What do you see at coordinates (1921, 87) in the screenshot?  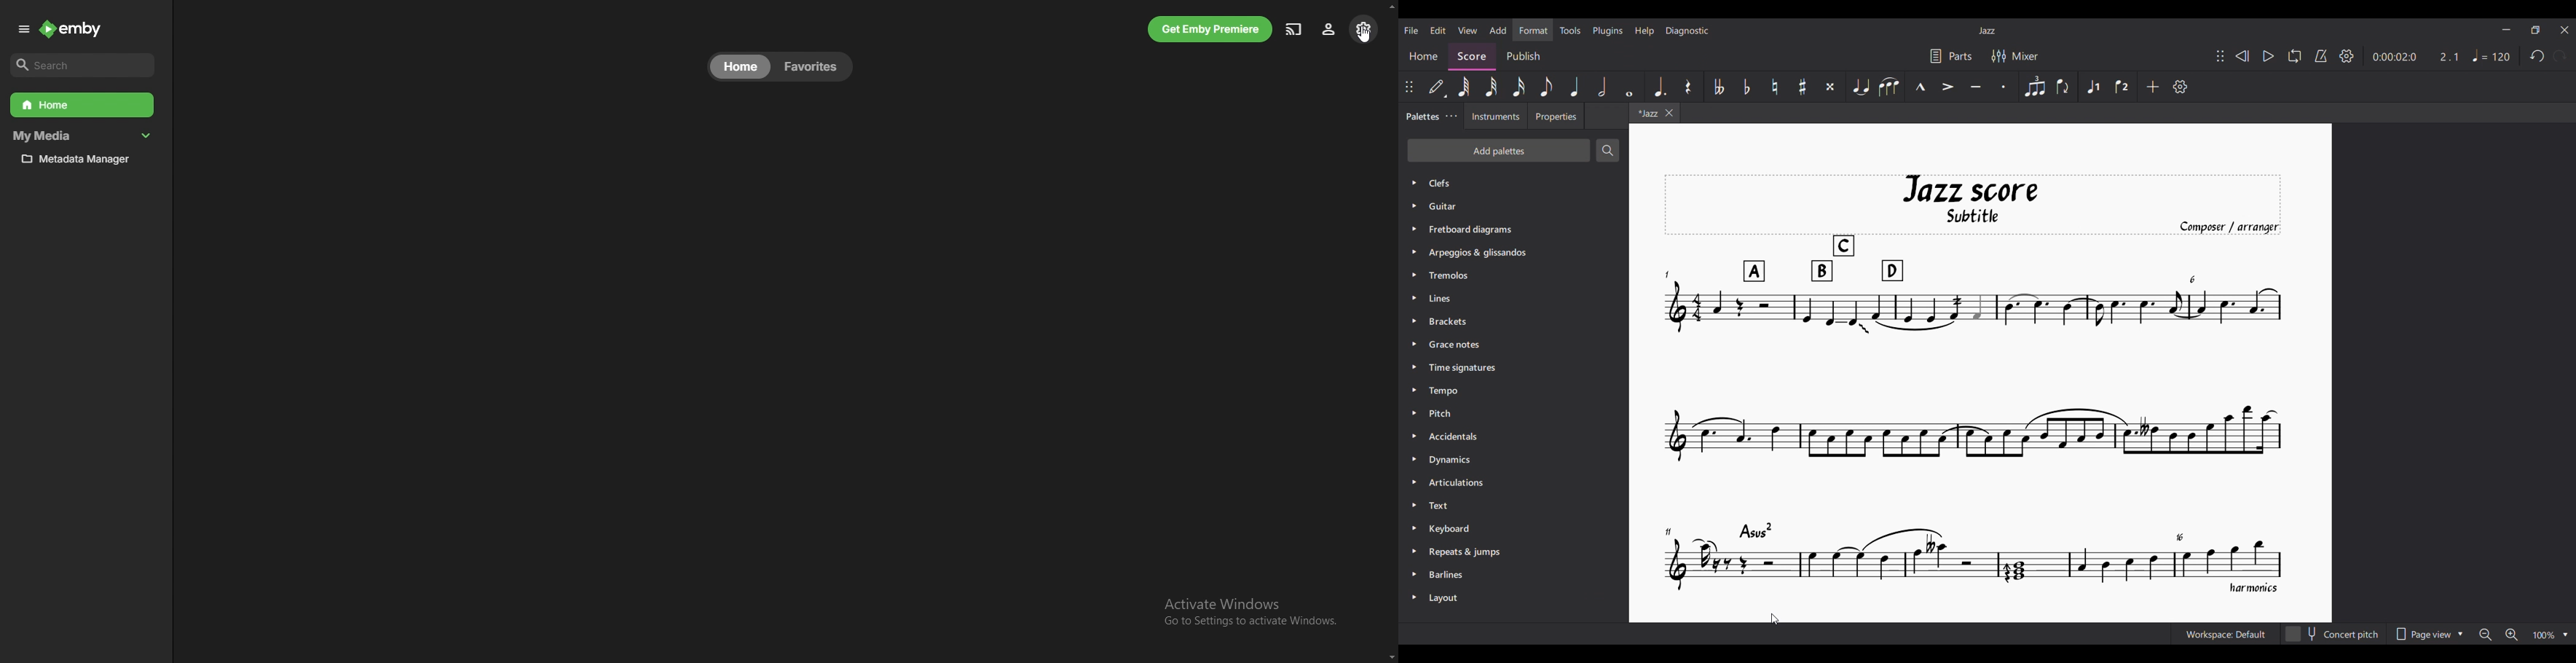 I see `Marcato` at bounding box center [1921, 87].